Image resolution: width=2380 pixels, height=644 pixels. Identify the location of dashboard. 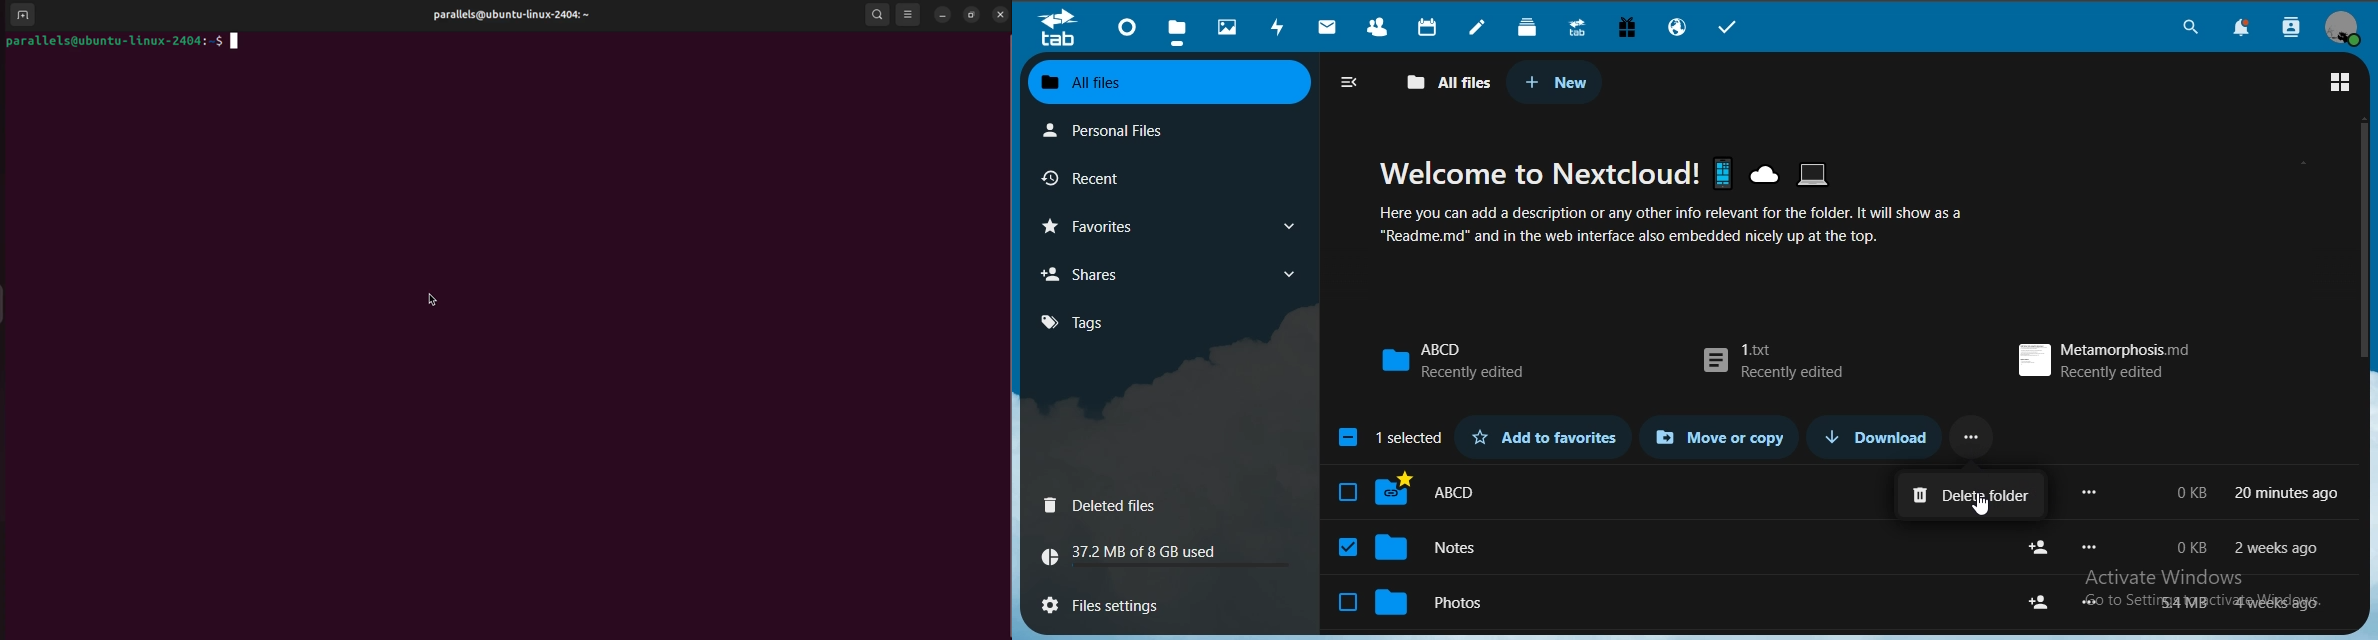
(1130, 27).